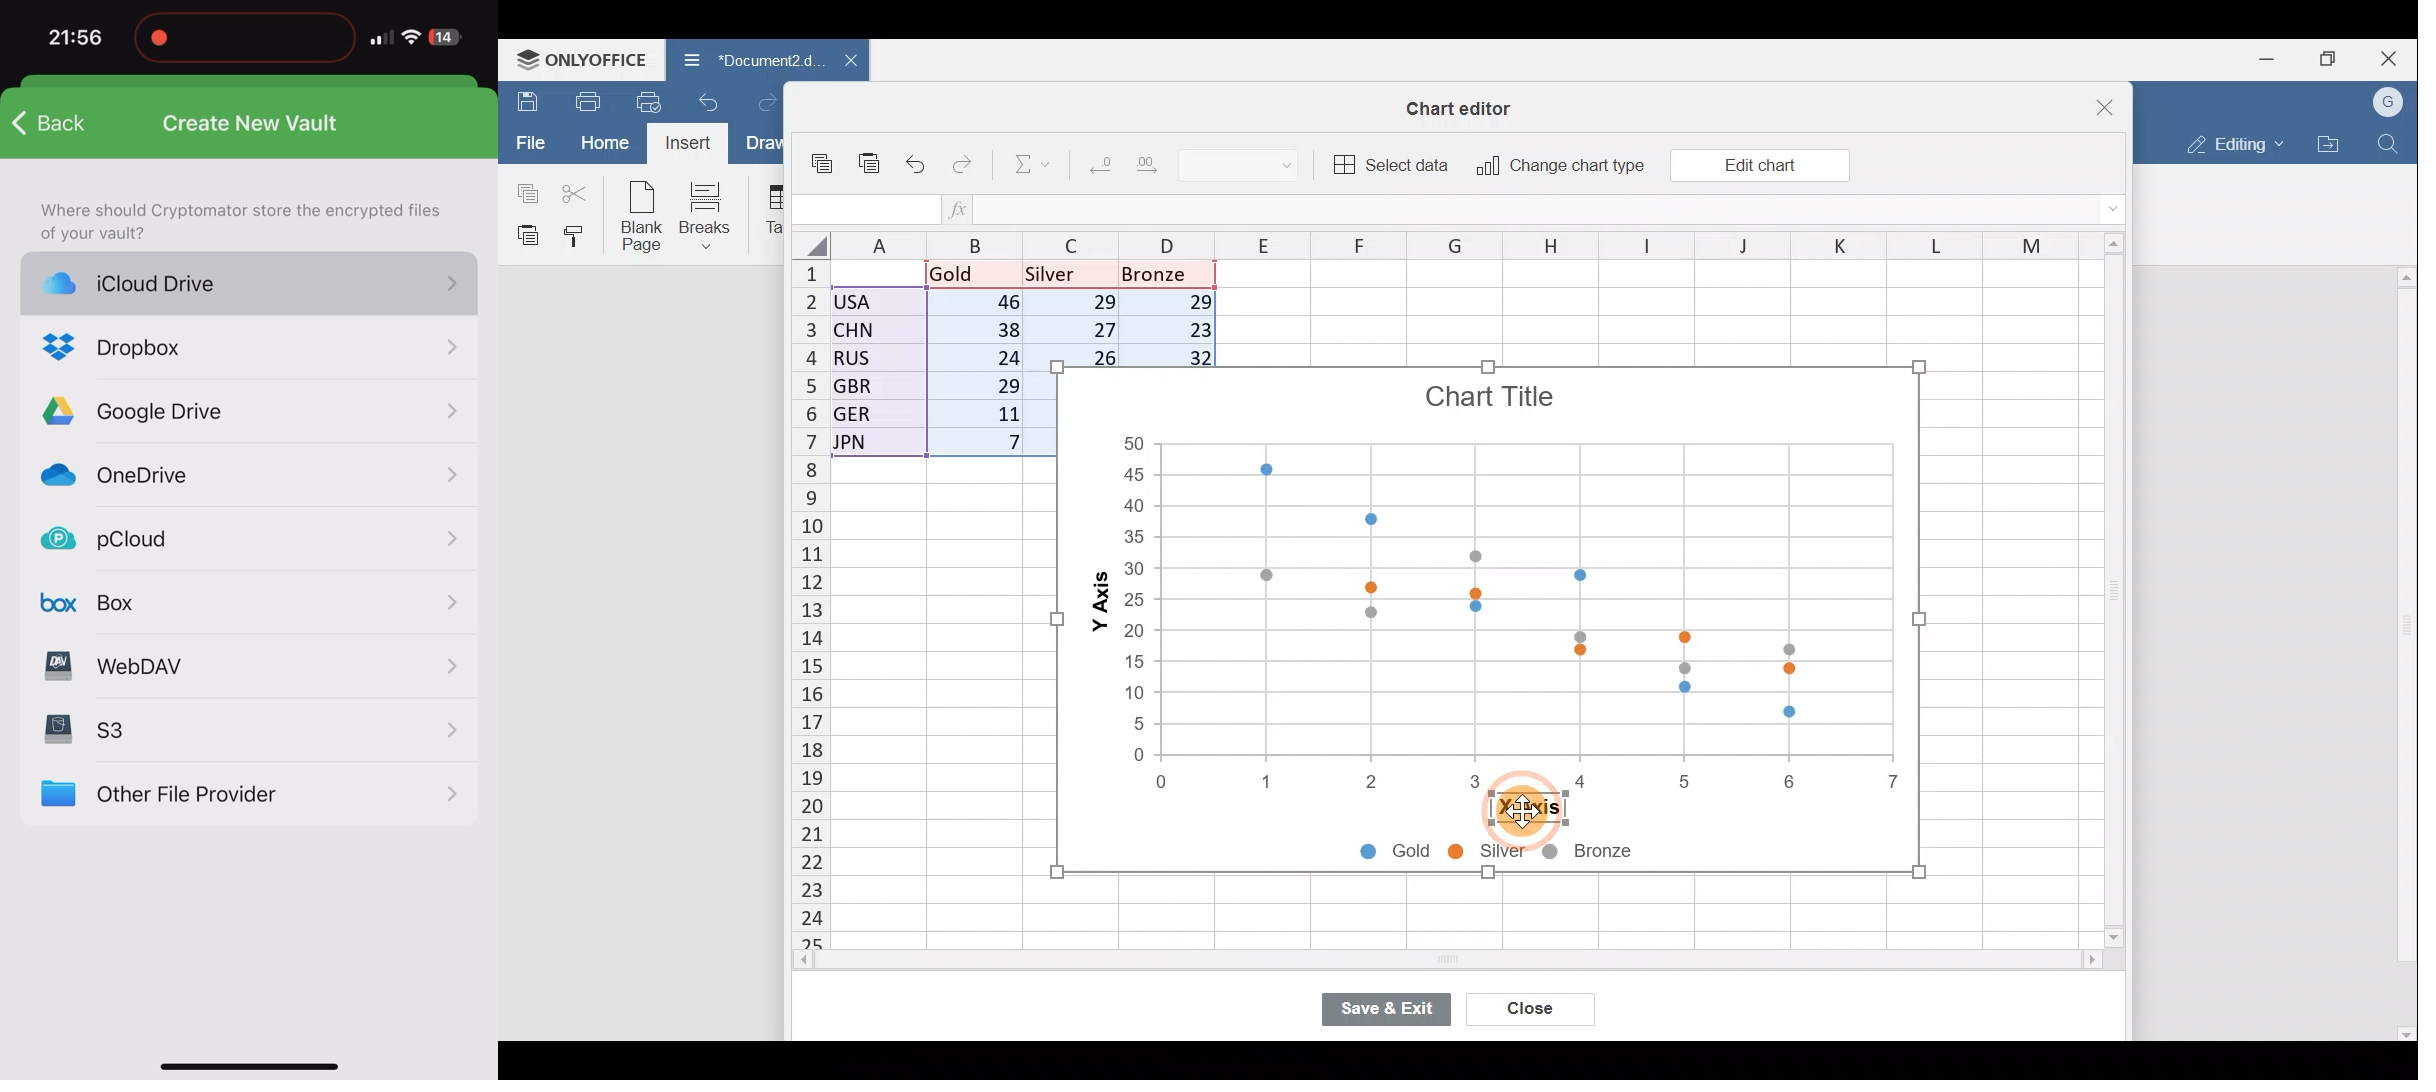 The image size is (2436, 1092). I want to click on Redo, so click(763, 101).